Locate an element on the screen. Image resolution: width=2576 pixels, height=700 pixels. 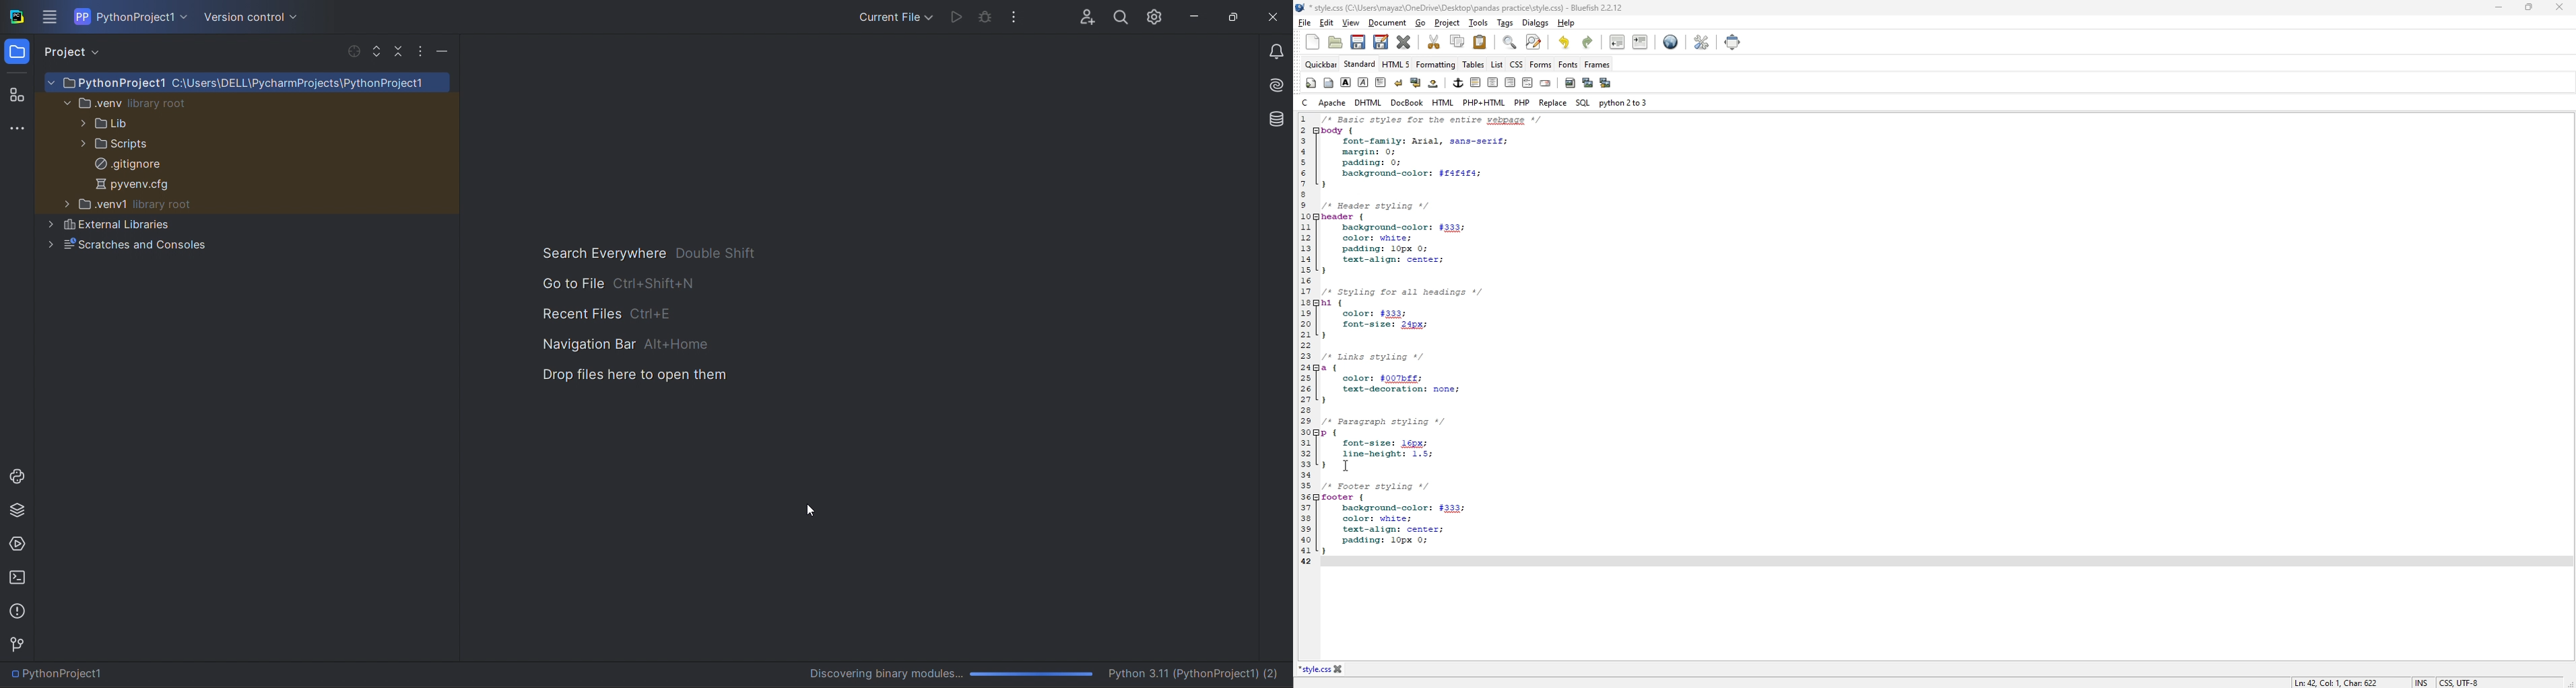
Cursor is located at coordinates (814, 509).